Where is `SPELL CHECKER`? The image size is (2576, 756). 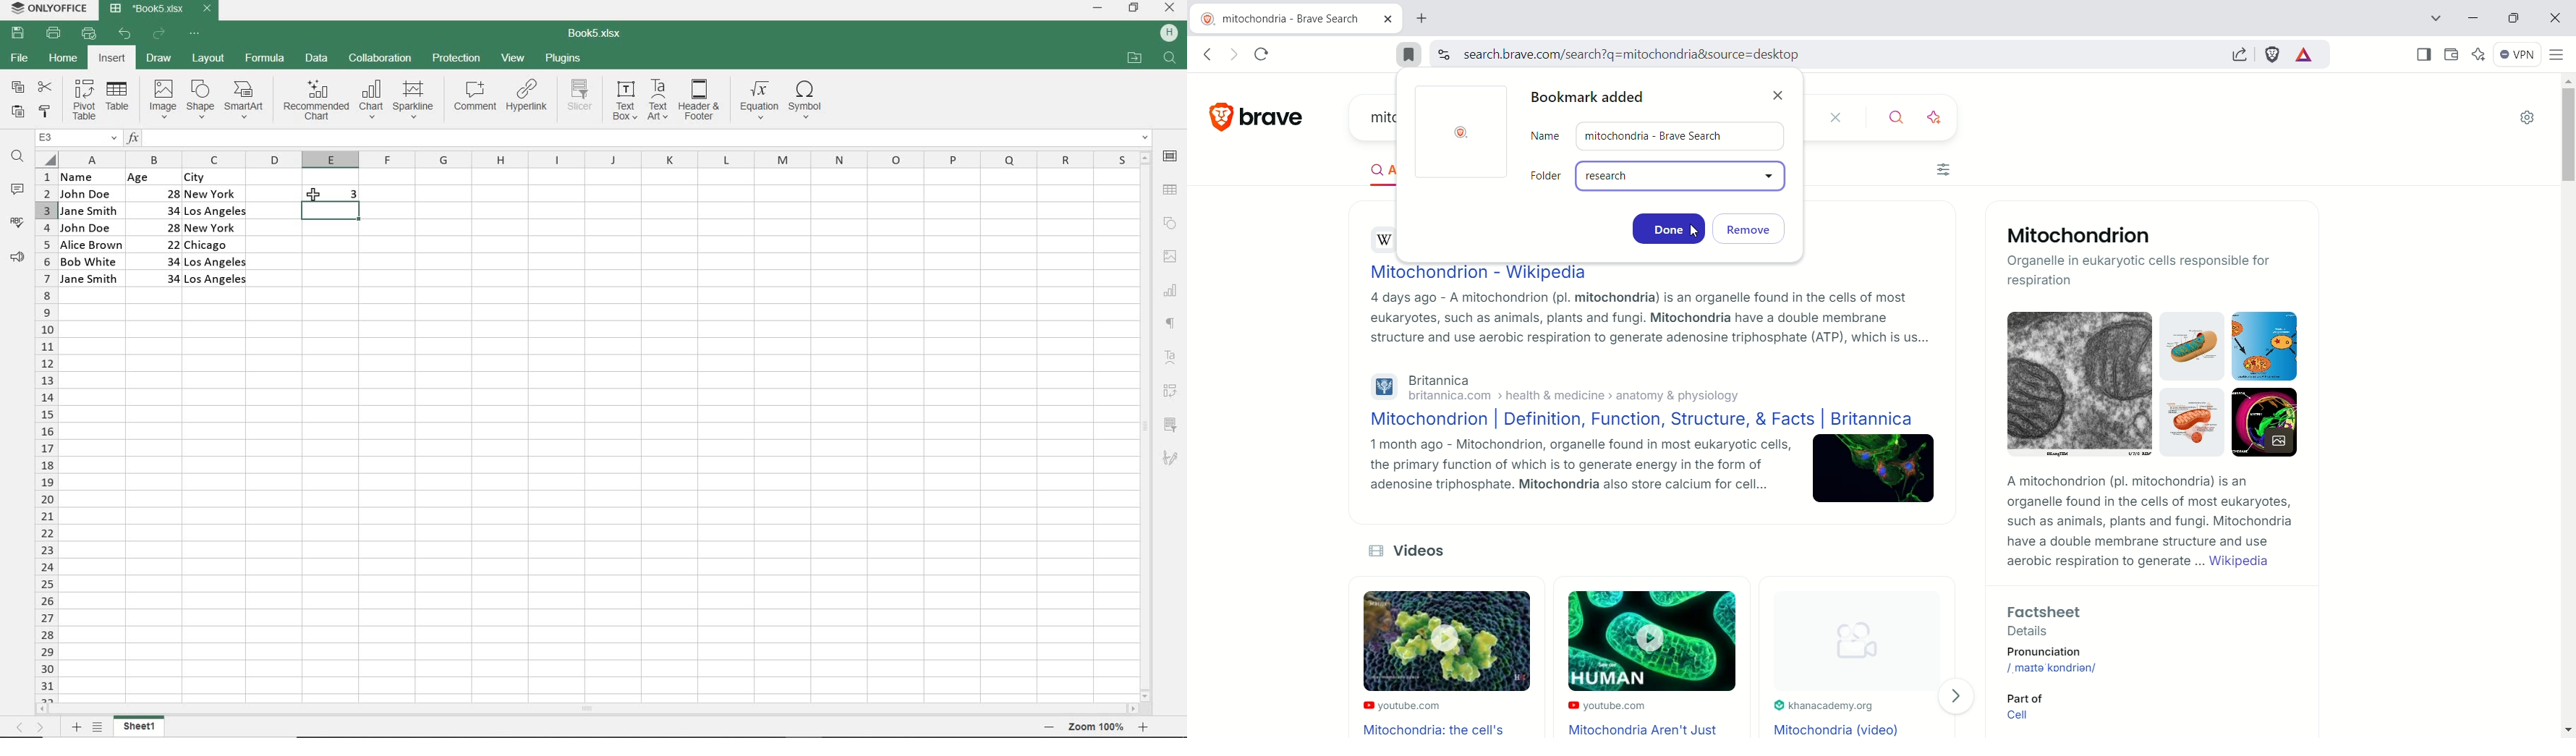 SPELL CHECKER is located at coordinates (17, 226).